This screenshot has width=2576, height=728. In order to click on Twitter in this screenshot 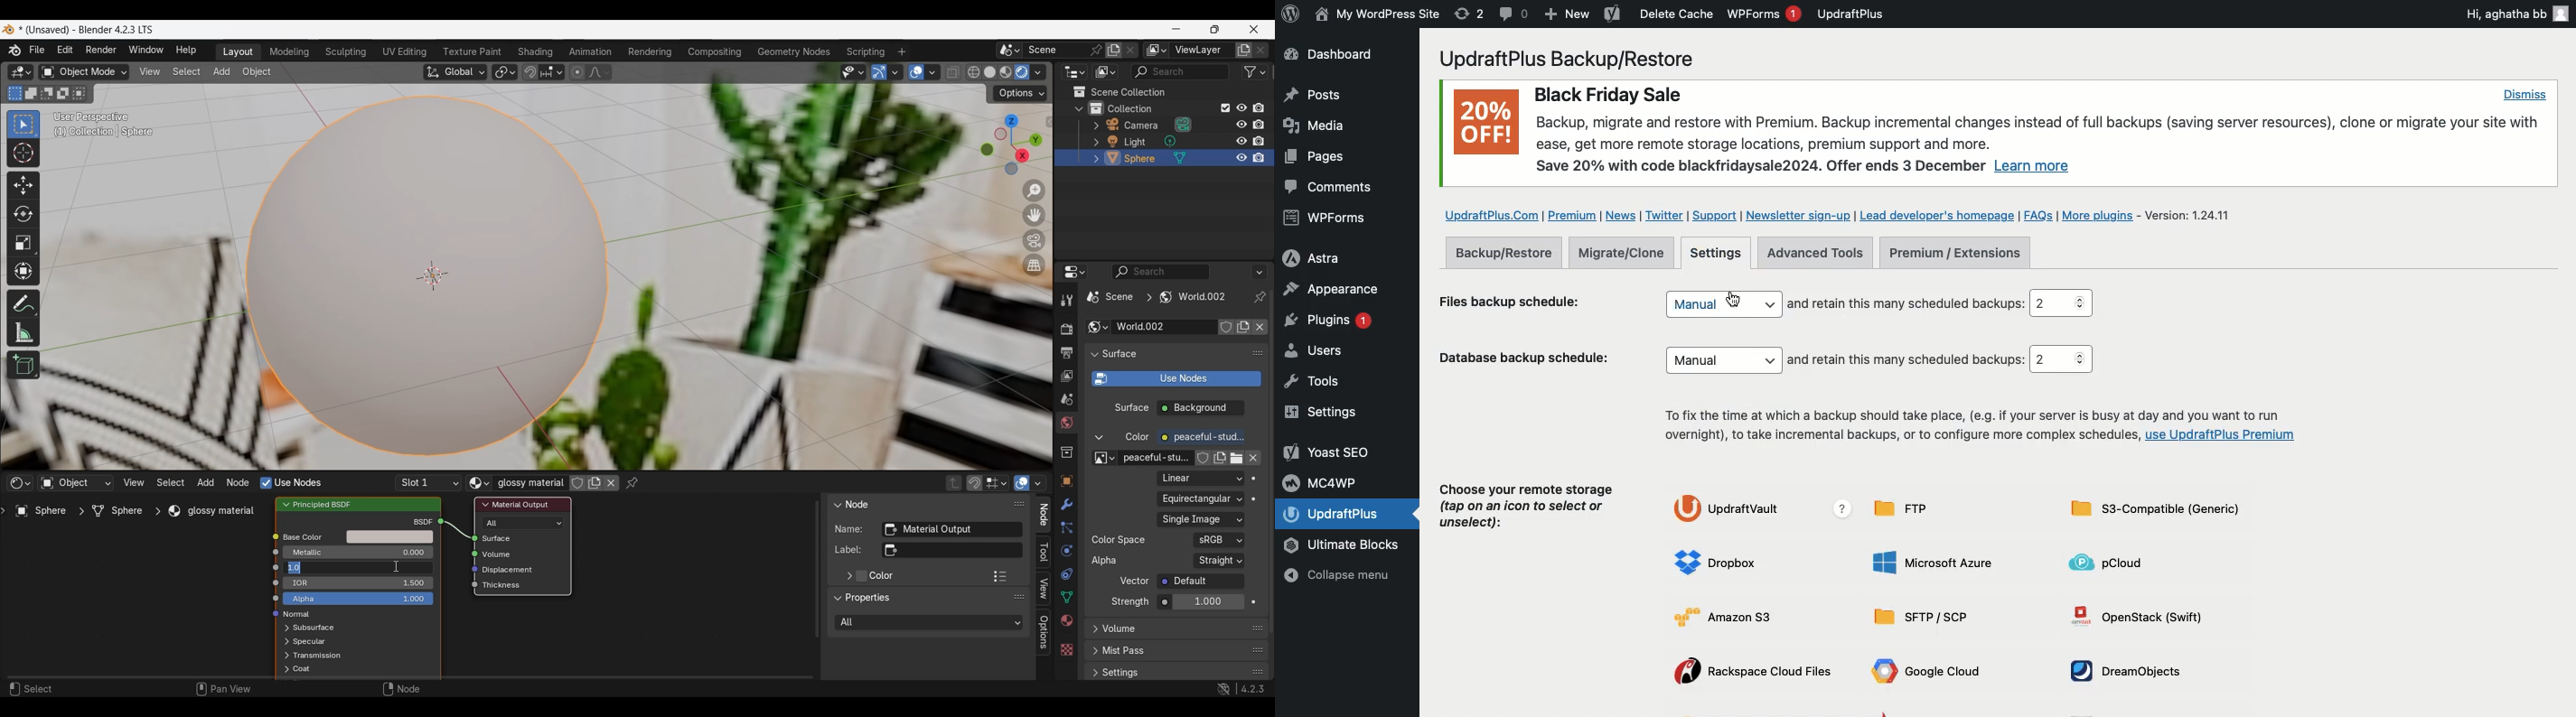, I will do `click(1664, 216)`.